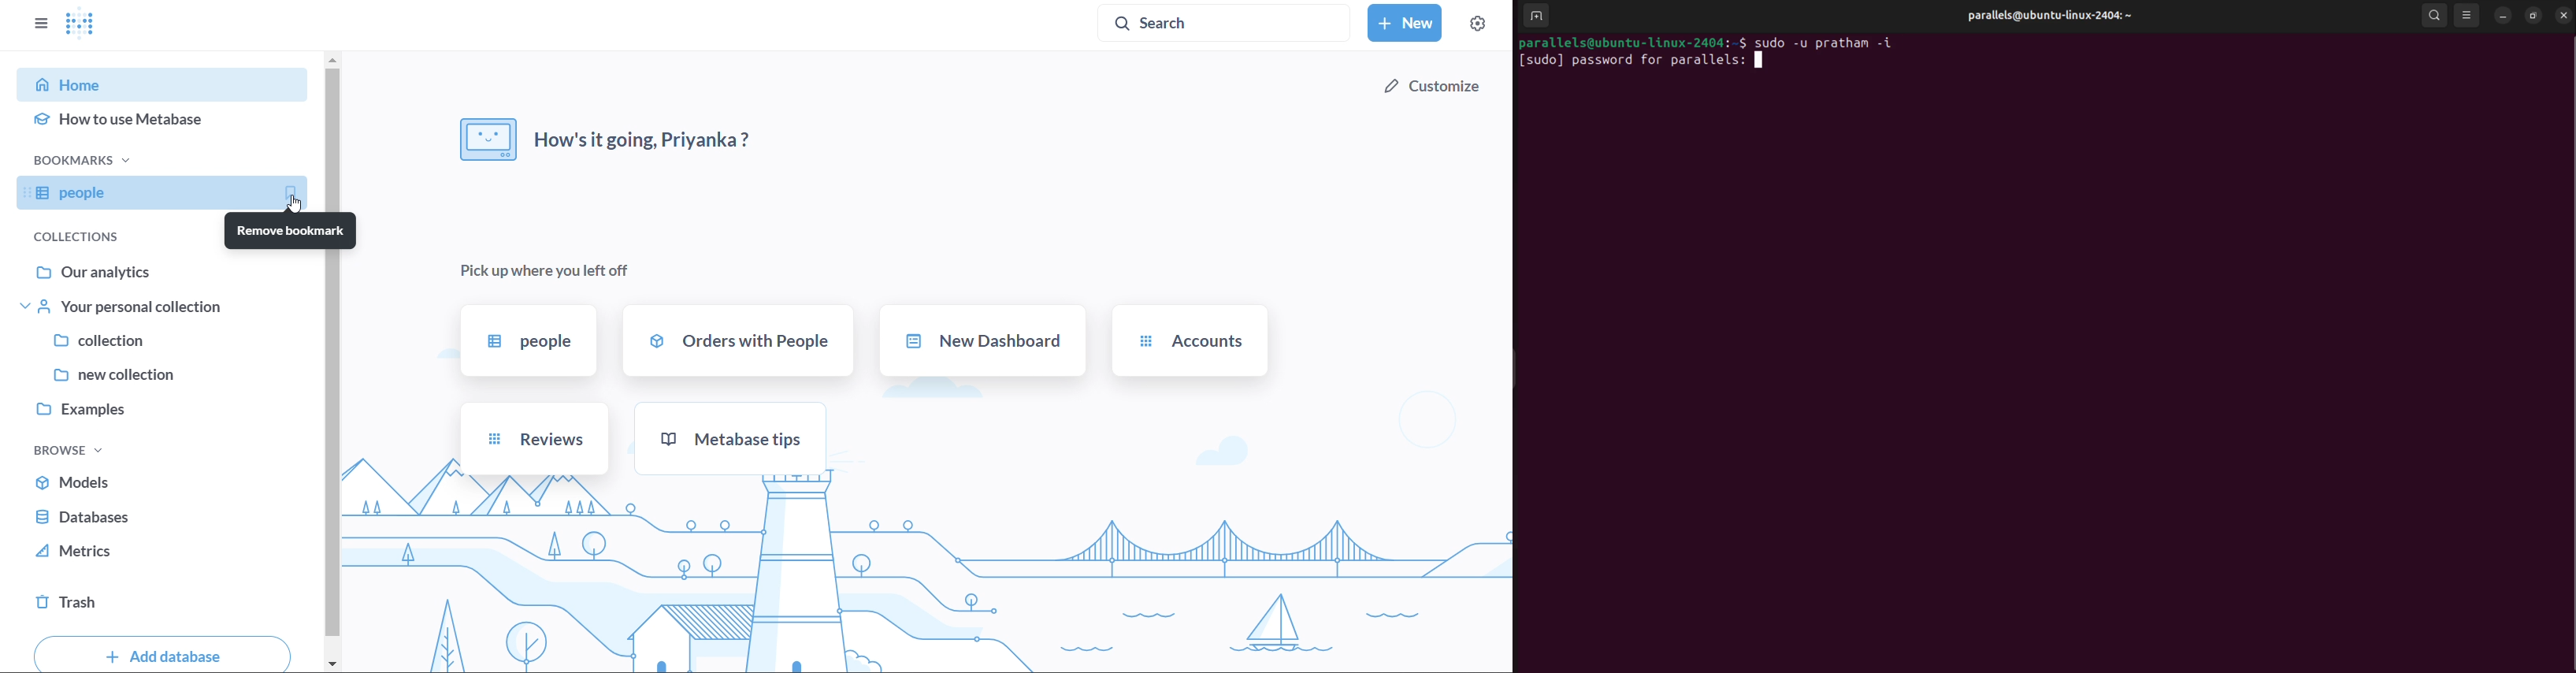  Describe the element at coordinates (161, 375) in the screenshot. I see `new collection` at that location.